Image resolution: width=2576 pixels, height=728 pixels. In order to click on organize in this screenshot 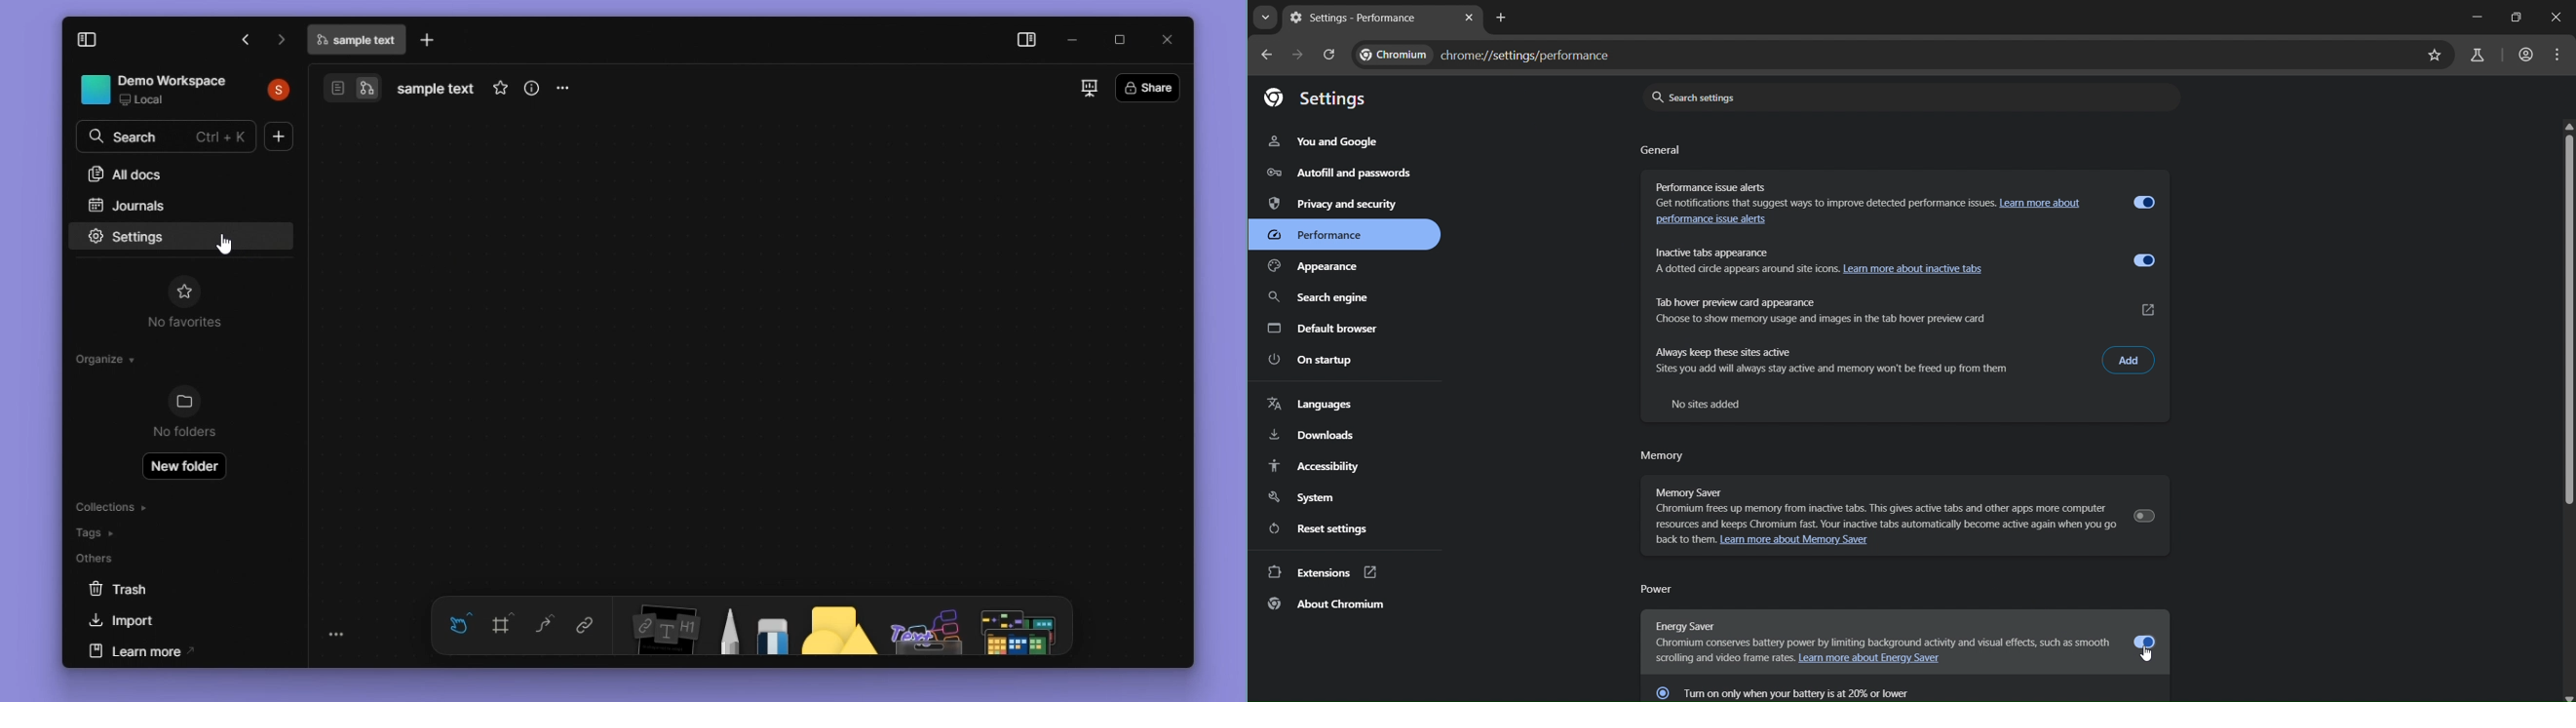, I will do `click(108, 359)`.